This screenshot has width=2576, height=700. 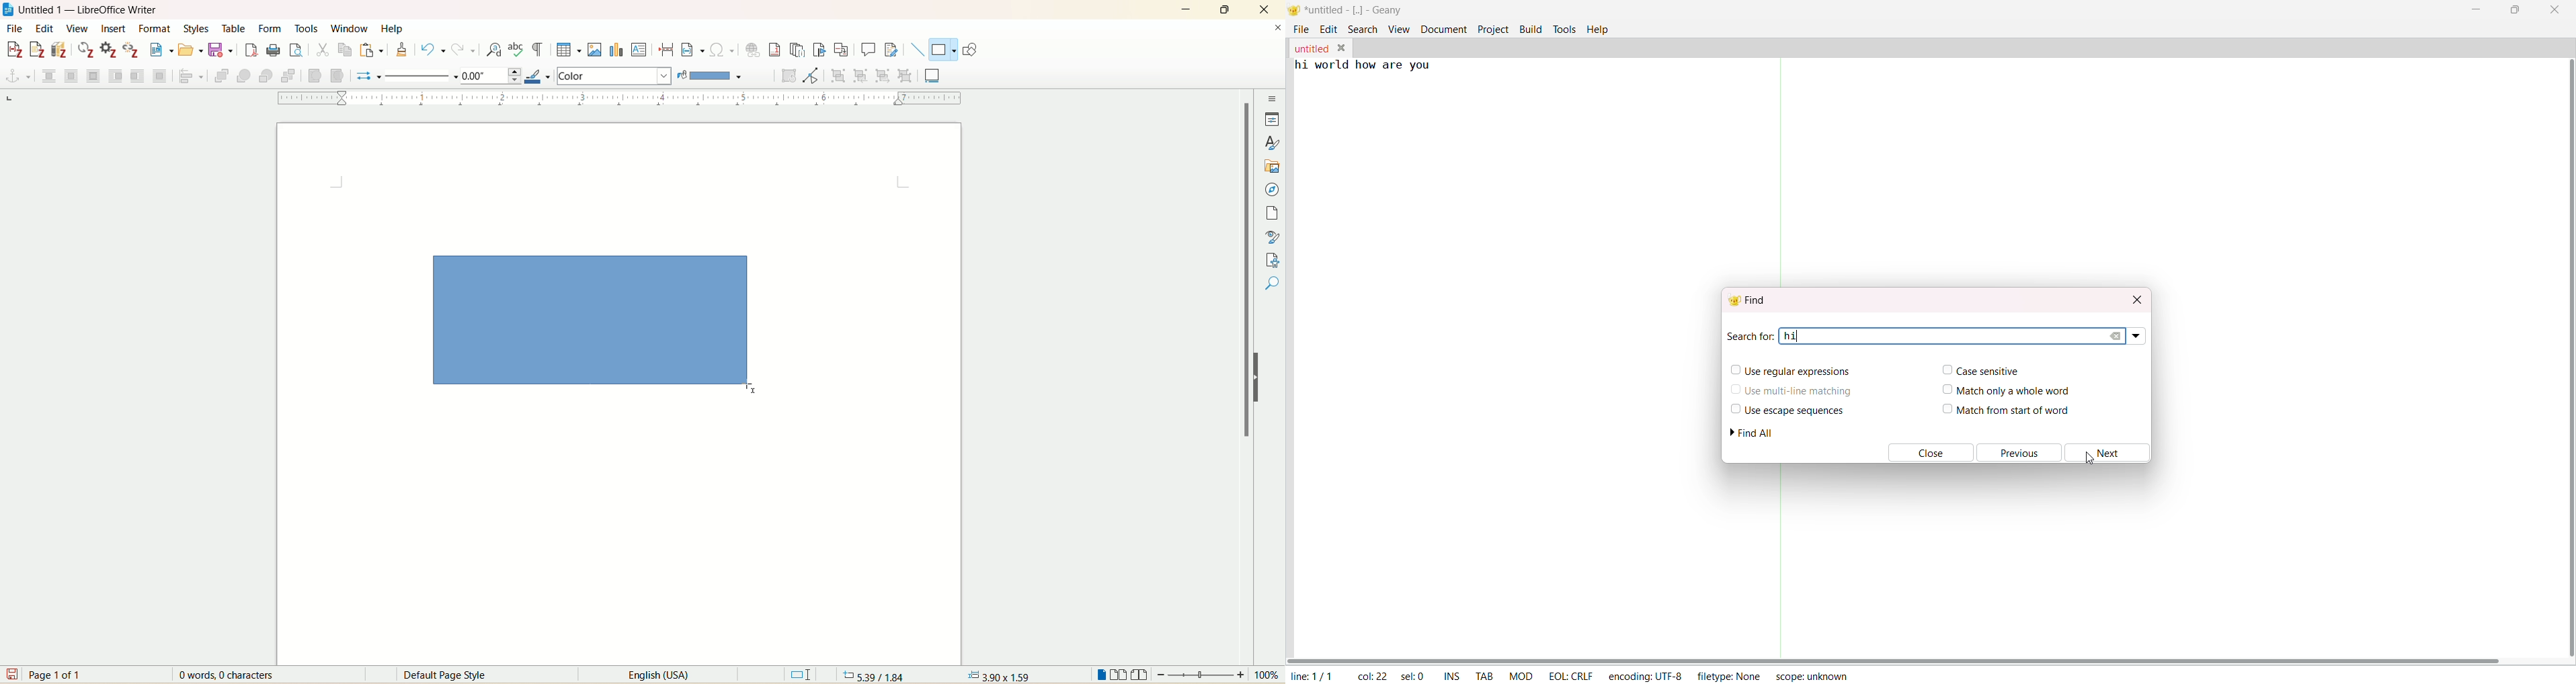 What do you see at coordinates (43, 29) in the screenshot?
I see `edit` at bounding box center [43, 29].